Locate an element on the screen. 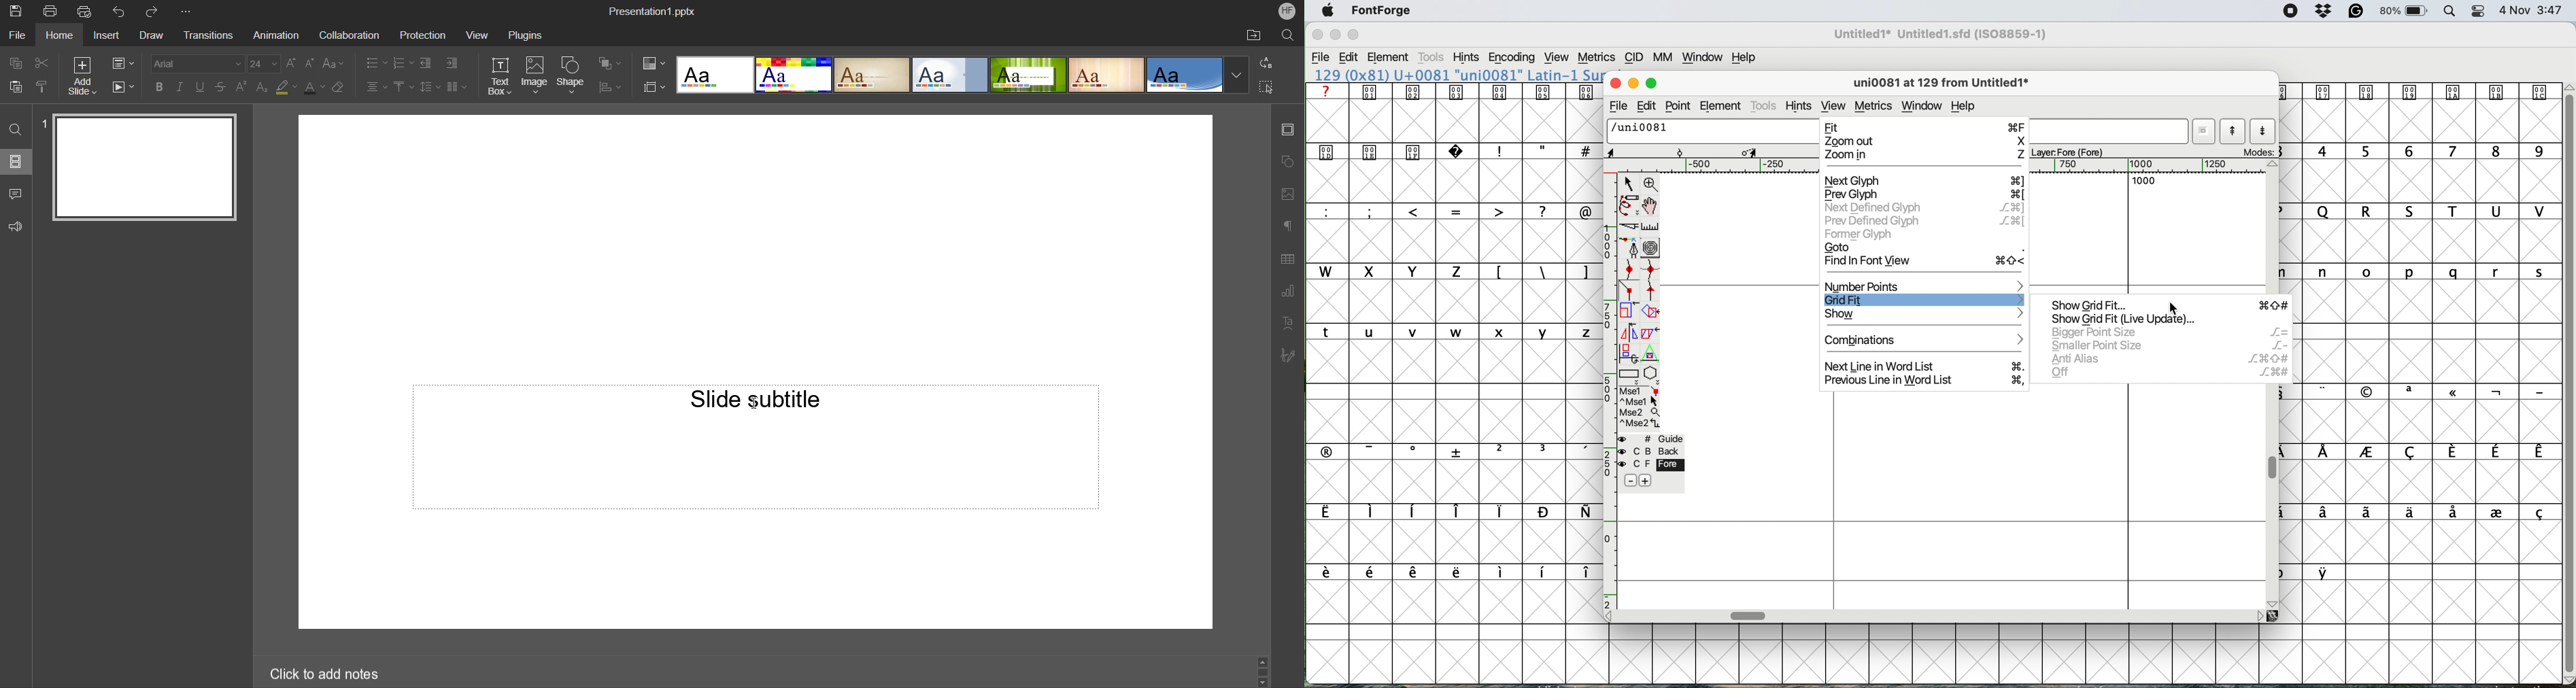  Comment is located at coordinates (16, 194).